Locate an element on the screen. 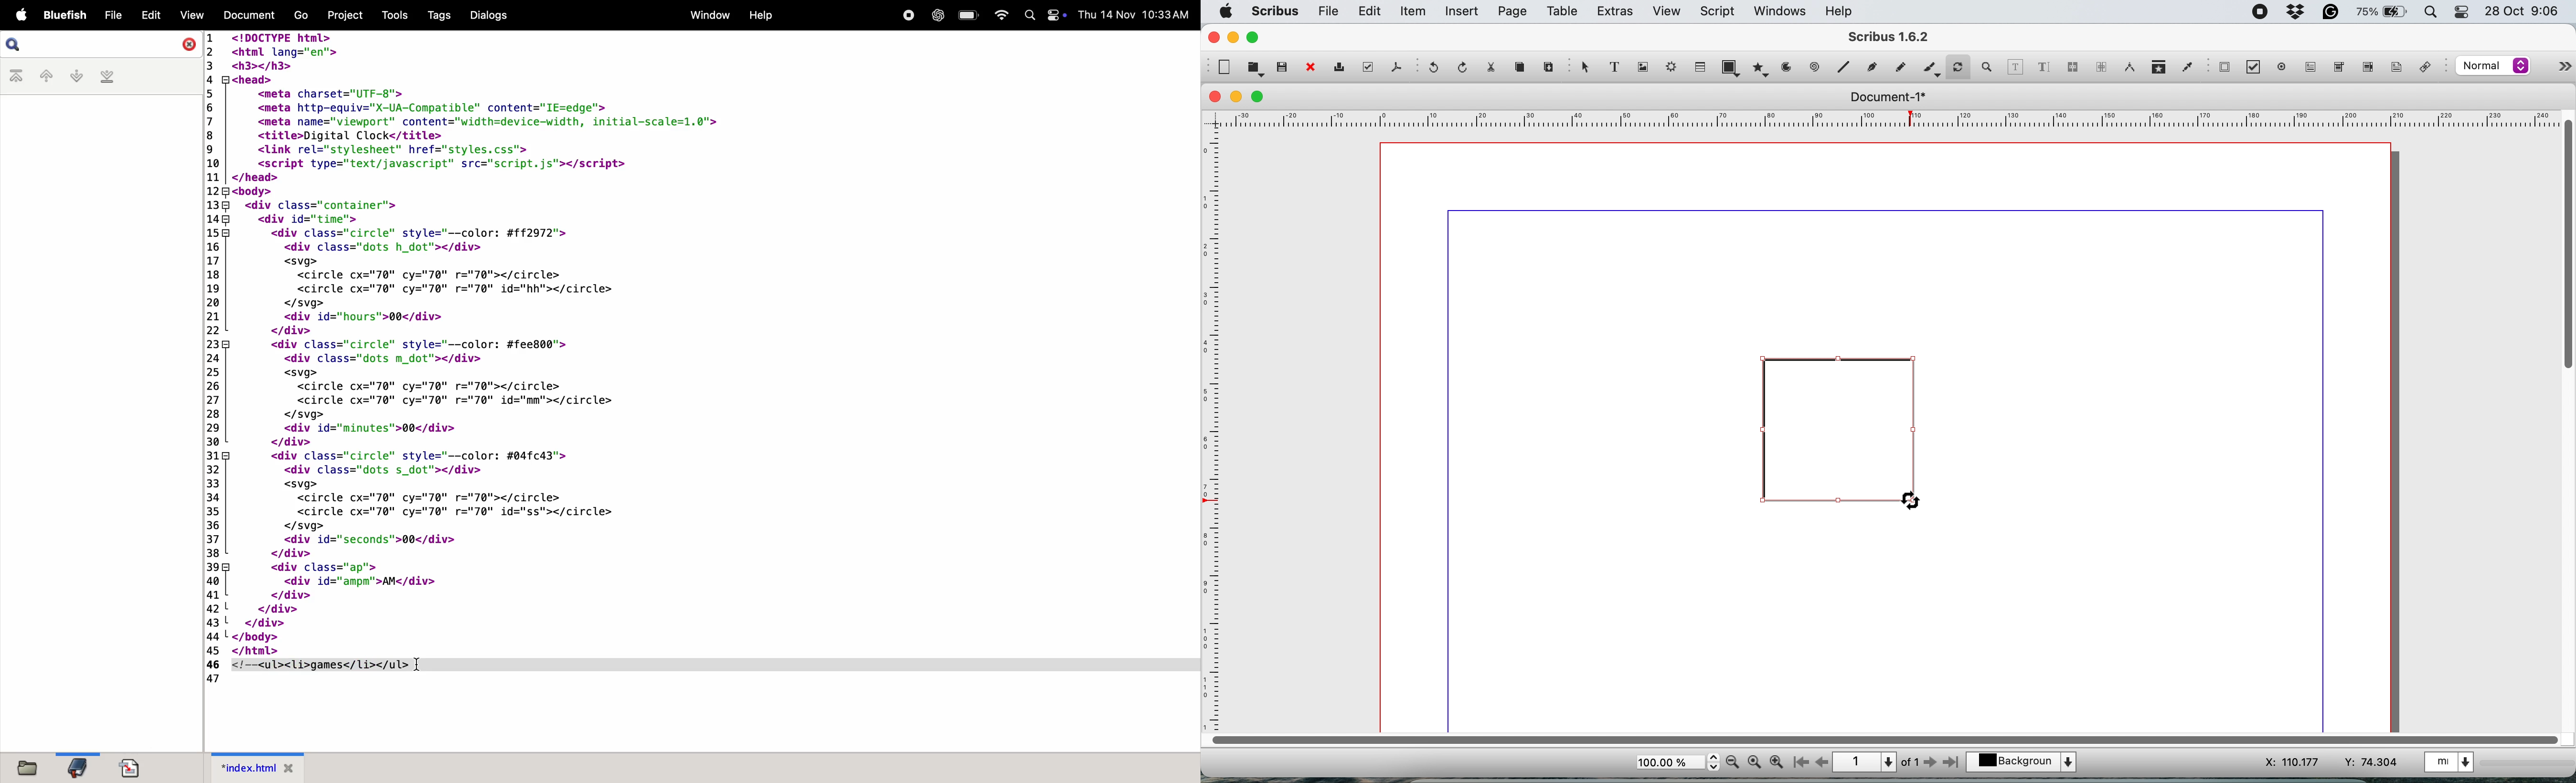  table is located at coordinates (1702, 68).